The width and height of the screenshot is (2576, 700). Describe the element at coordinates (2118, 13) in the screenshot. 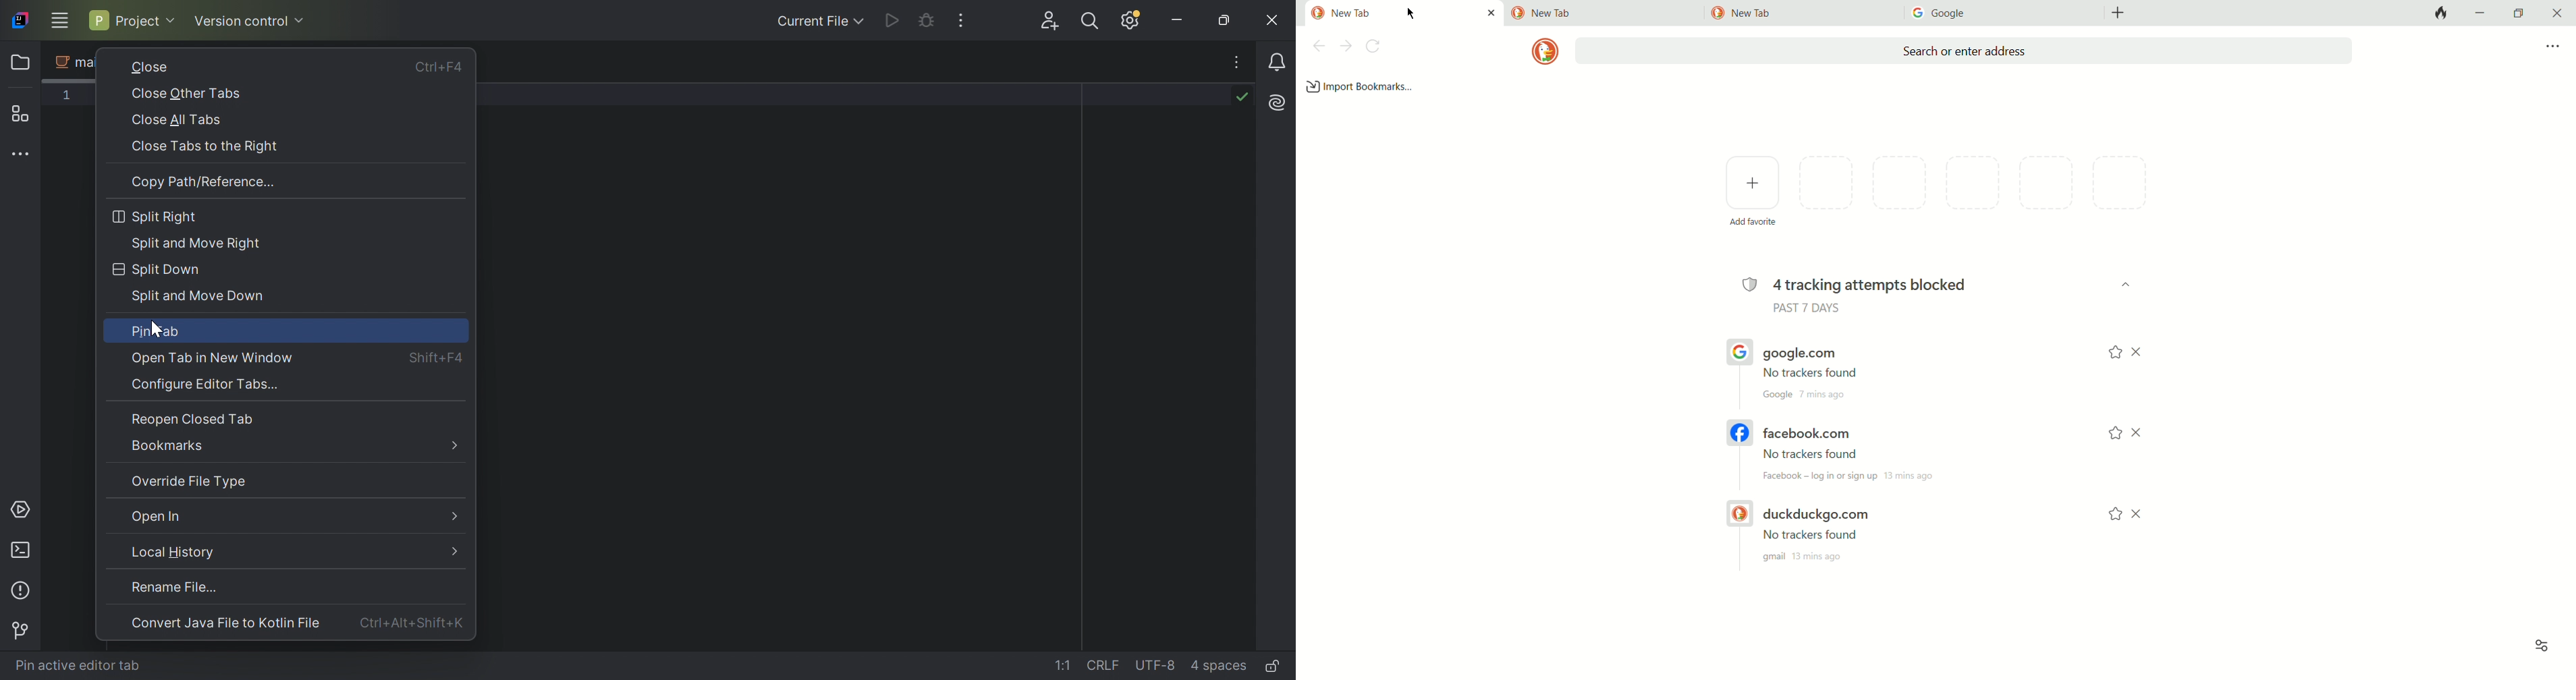

I see `add new tab` at that location.